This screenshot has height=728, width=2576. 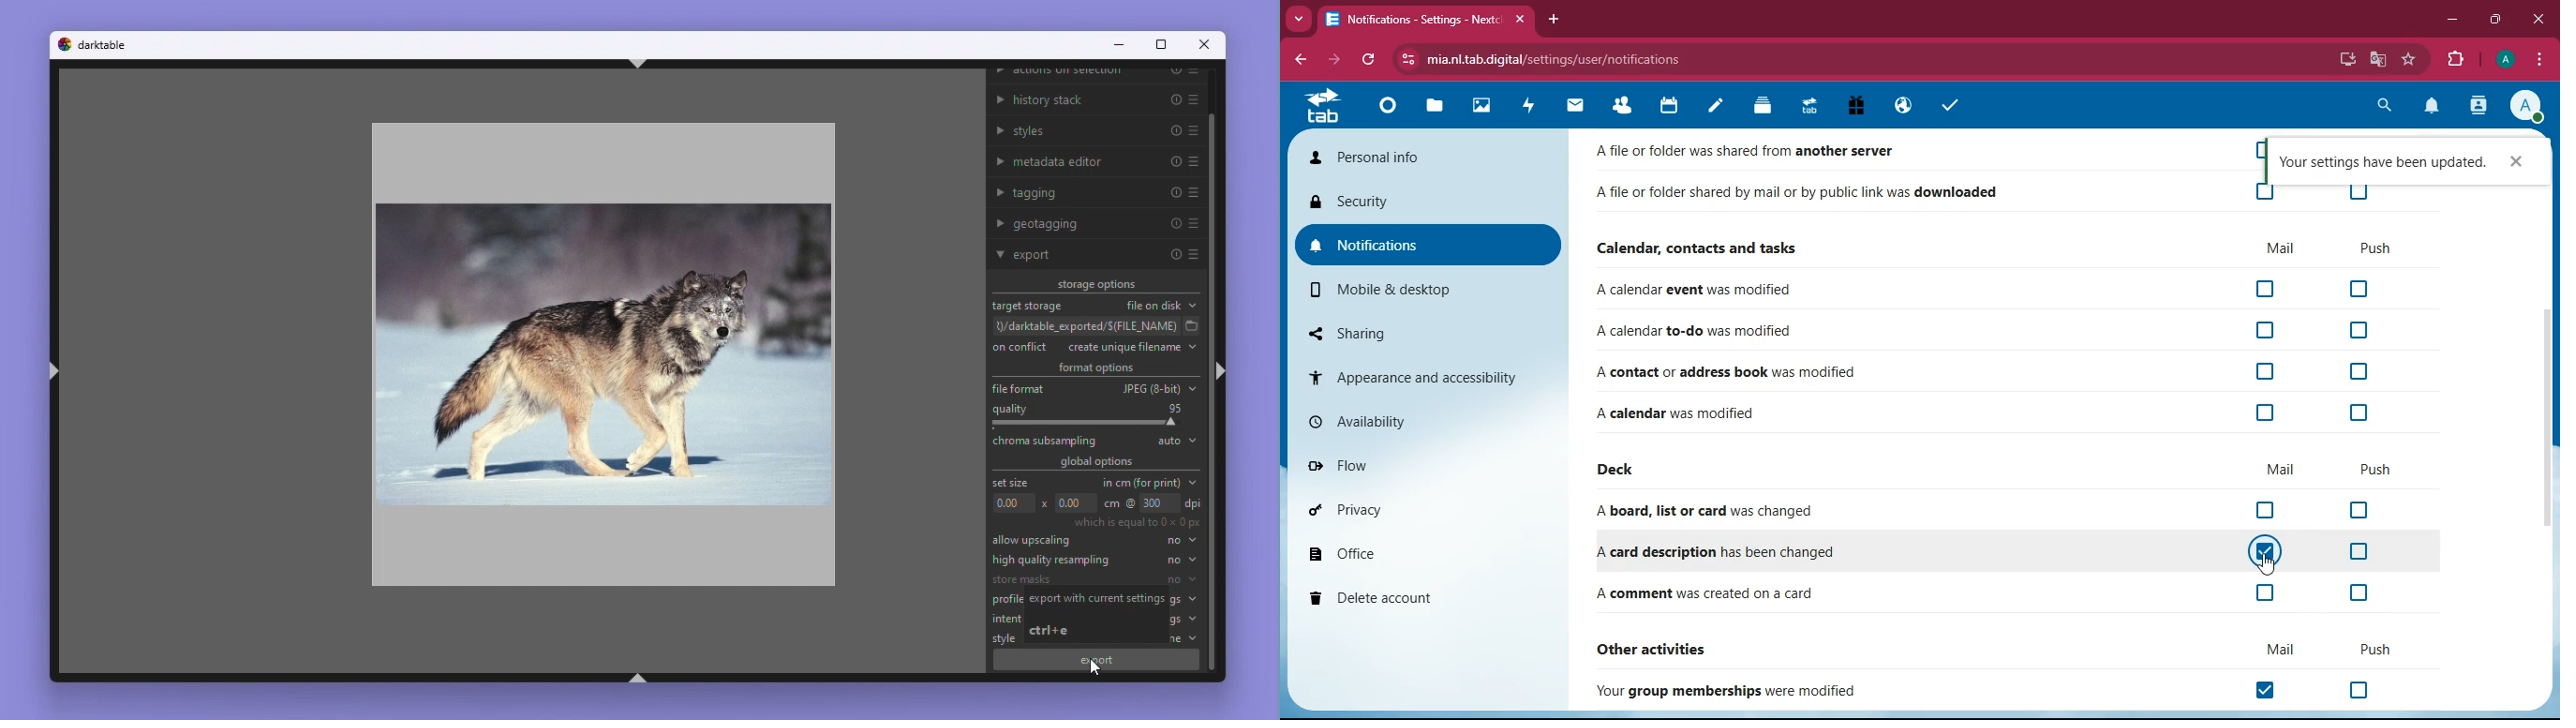 What do you see at coordinates (1369, 61) in the screenshot?
I see `refresh` at bounding box center [1369, 61].